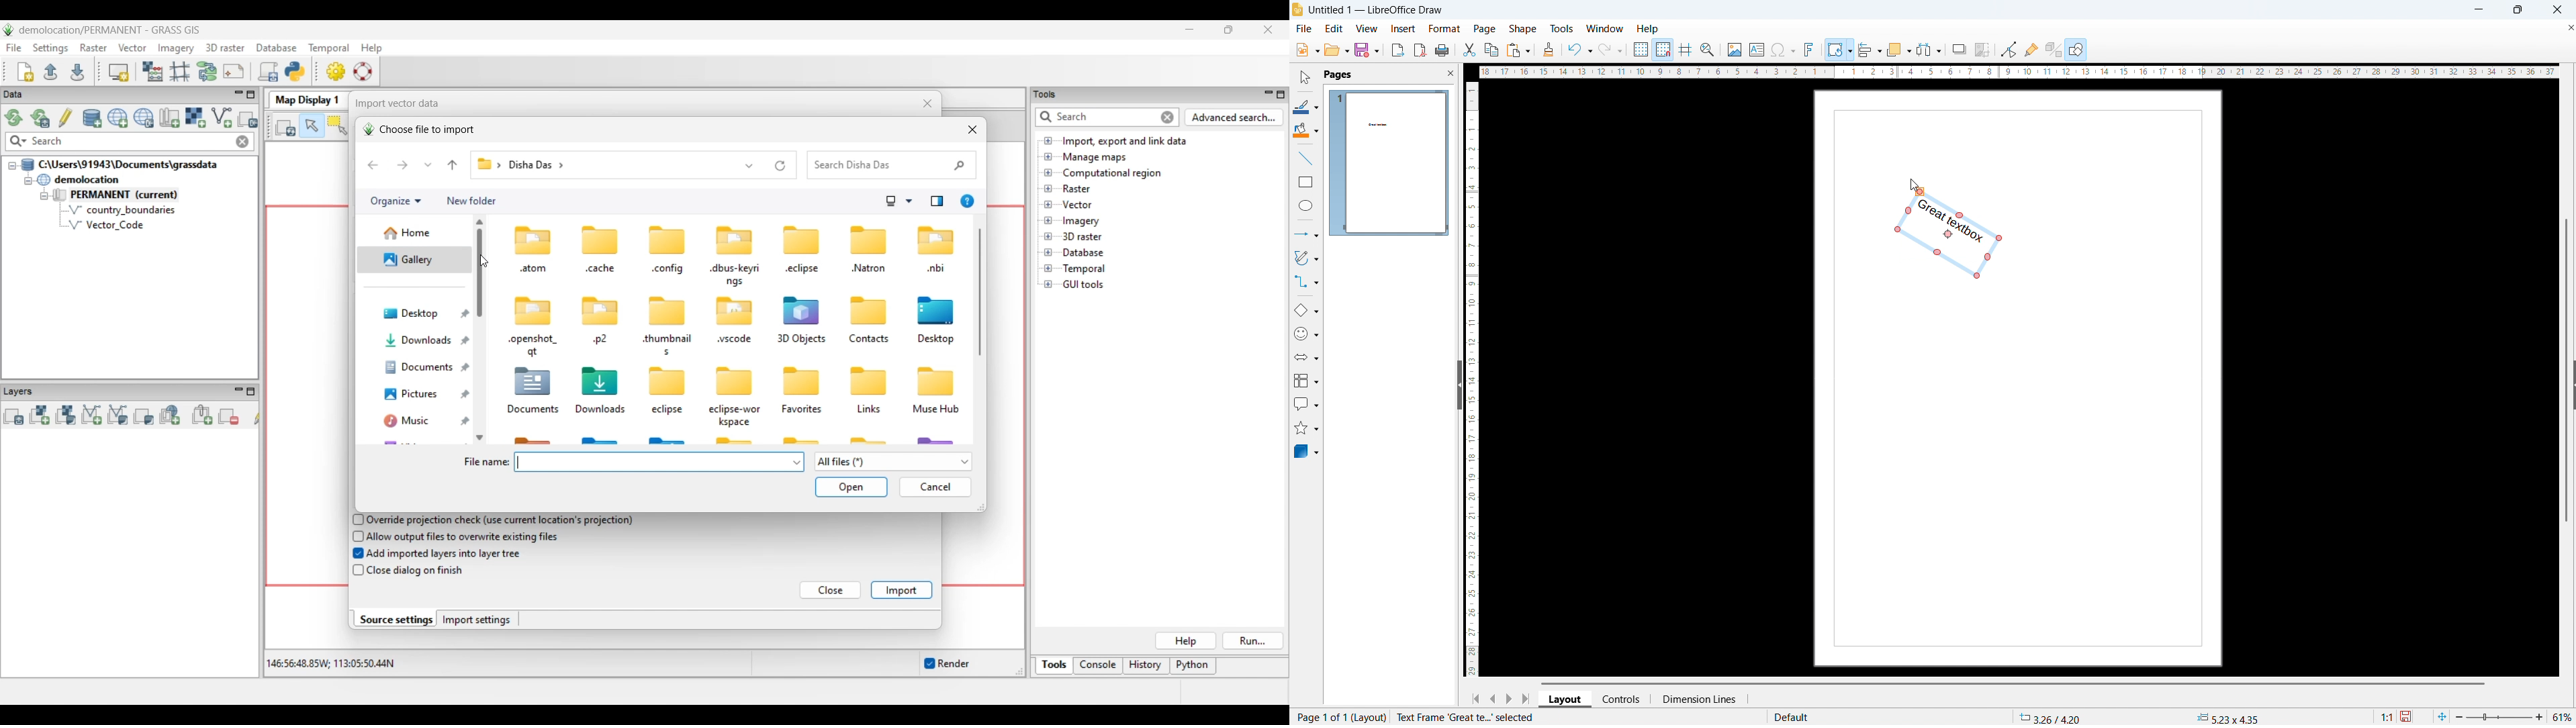 This screenshot has height=728, width=2576. Describe the element at coordinates (1443, 28) in the screenshot. I see `format` at that location.